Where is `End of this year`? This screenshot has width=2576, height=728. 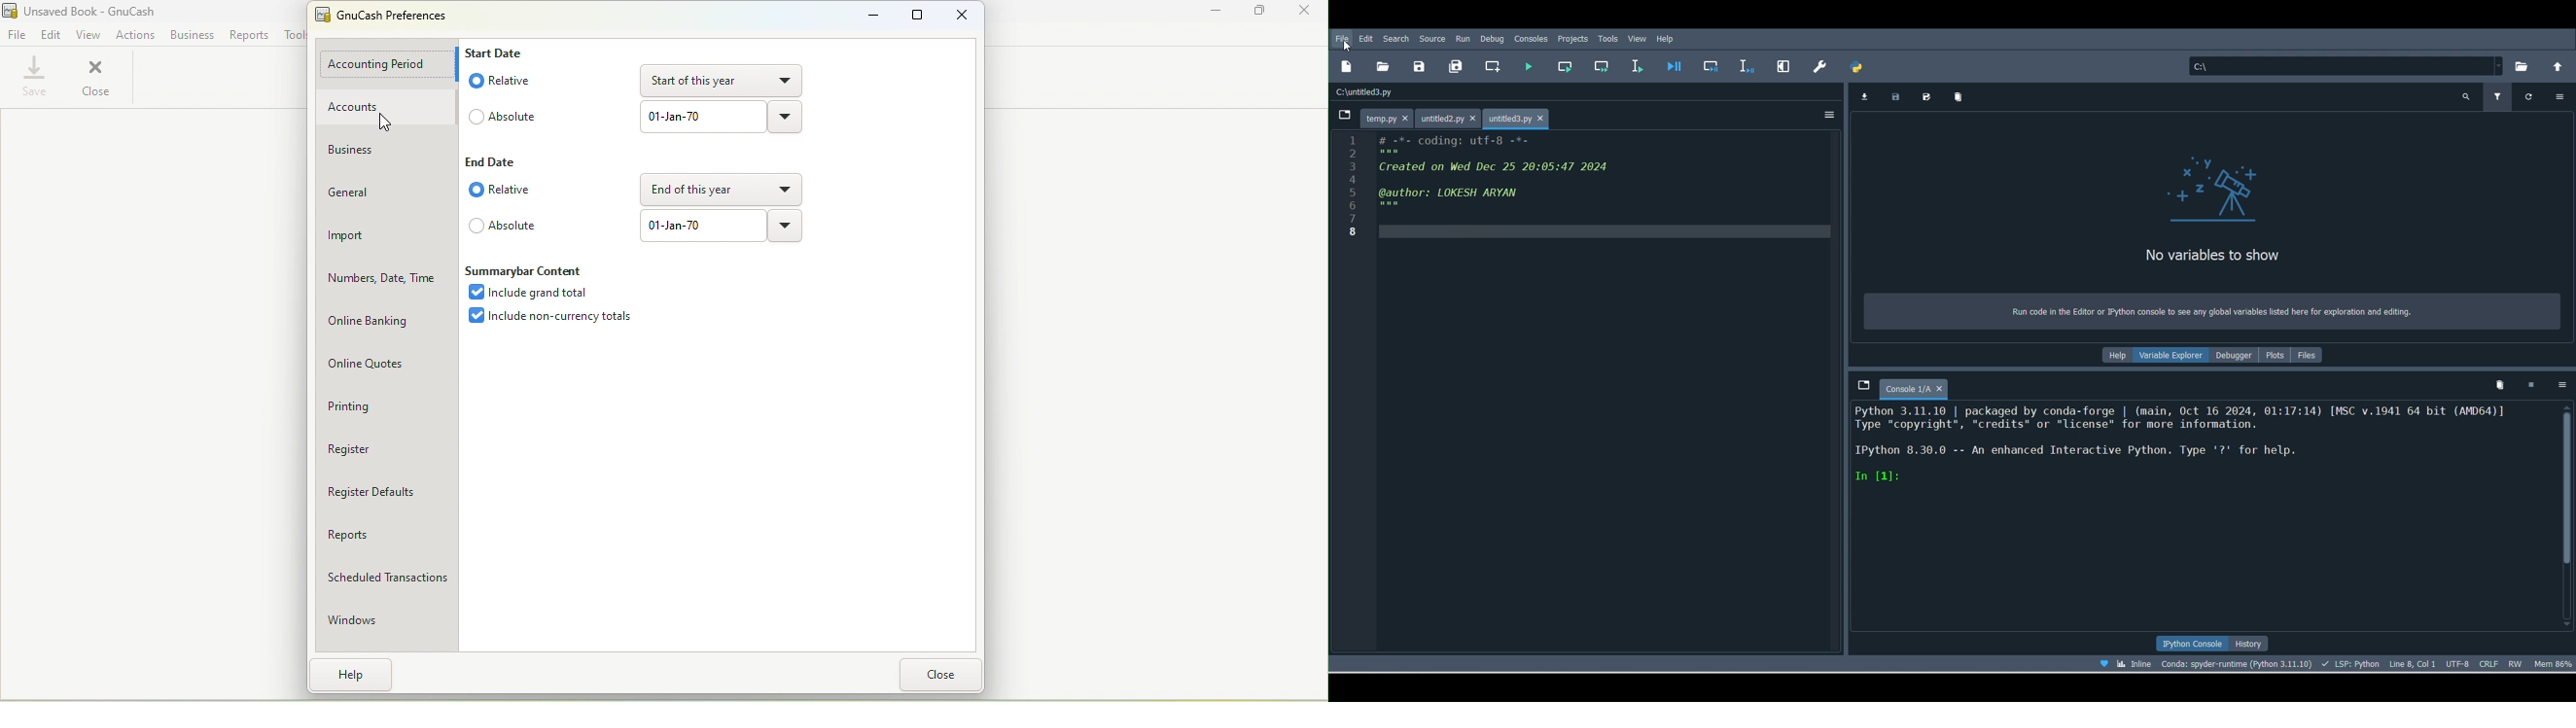
End of this year is located at coordinates (721, 188).